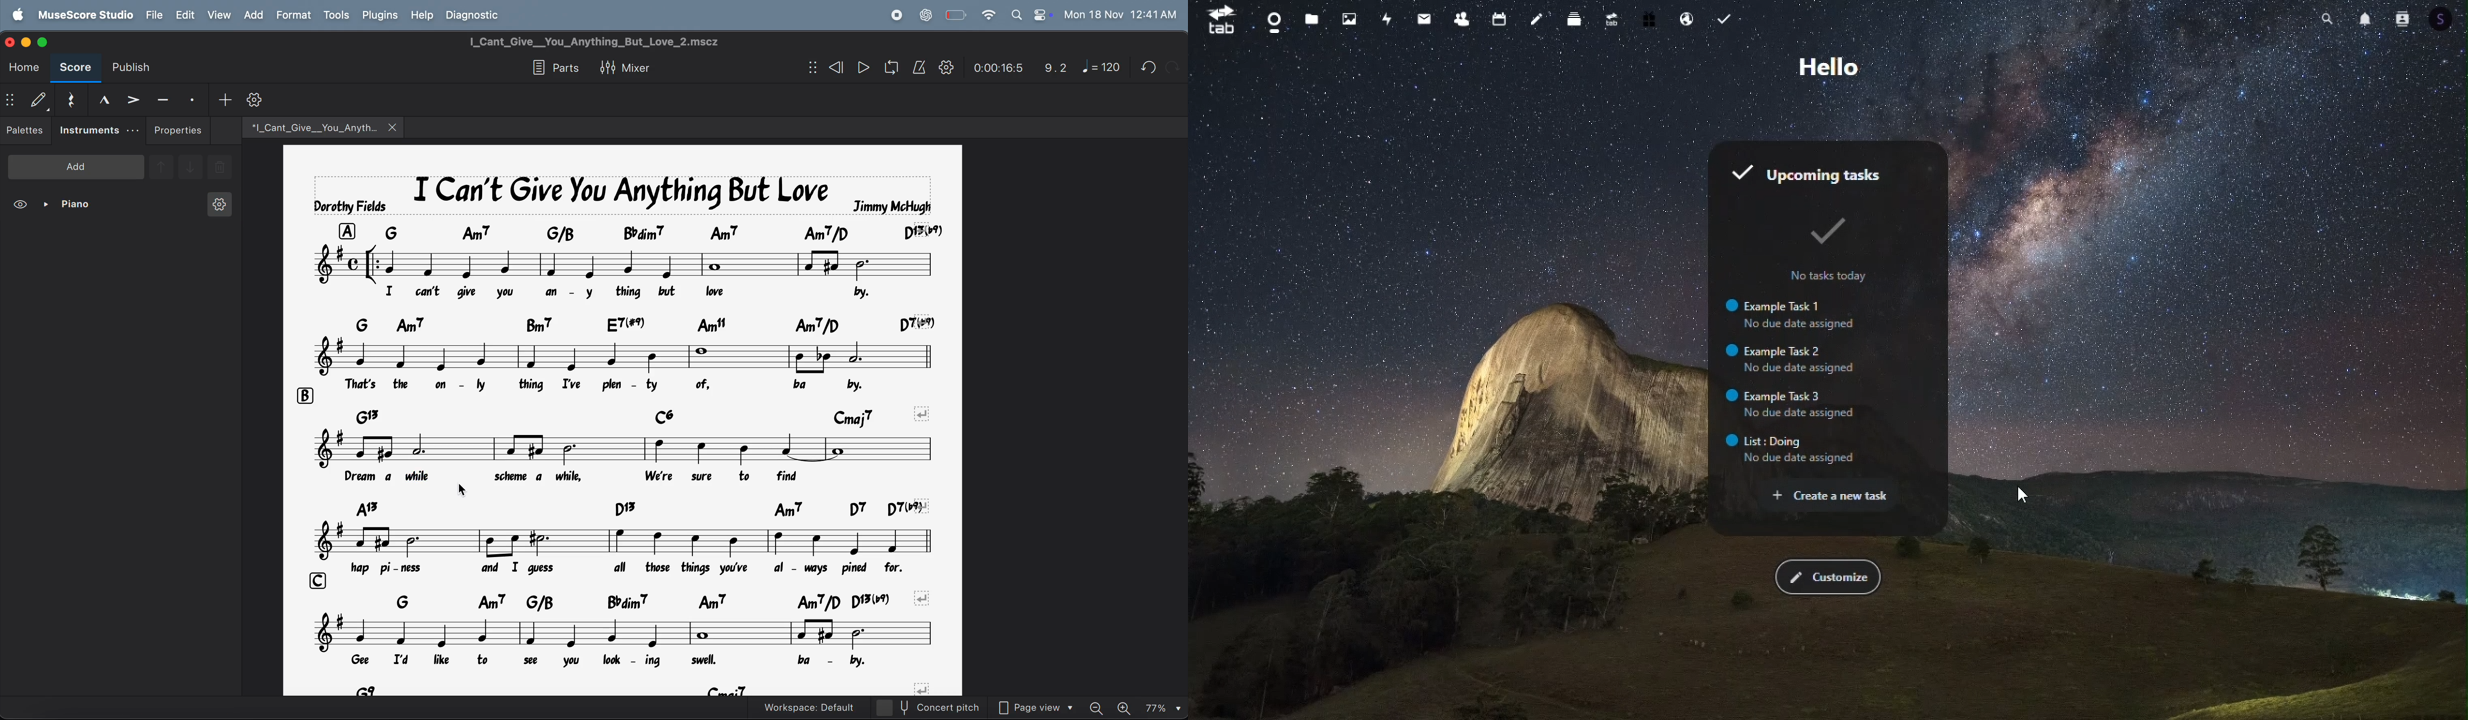 The height and width of the screenshot is (728, 2492). Describe the element at coordinates (1098, 707) in the screenshot. I see `zoom out` at that location.